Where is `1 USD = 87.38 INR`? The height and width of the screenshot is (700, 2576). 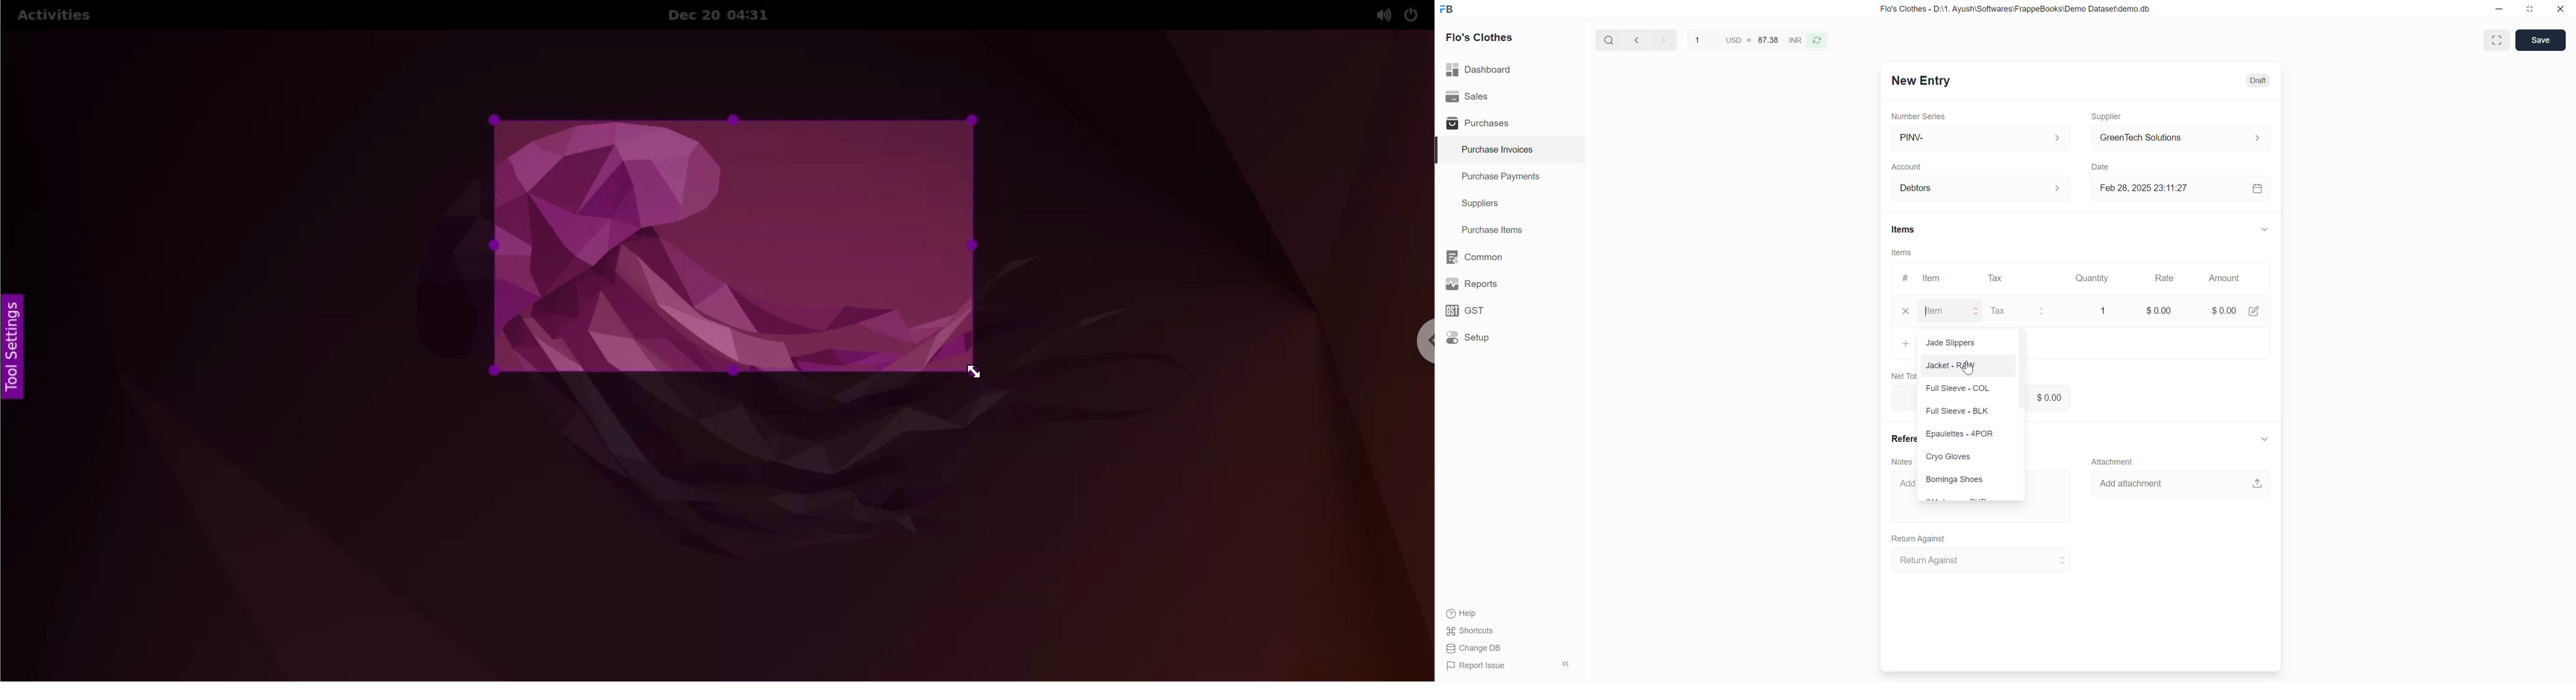
1 USD = 87.38 INR is located at coordinates (1745, 40).